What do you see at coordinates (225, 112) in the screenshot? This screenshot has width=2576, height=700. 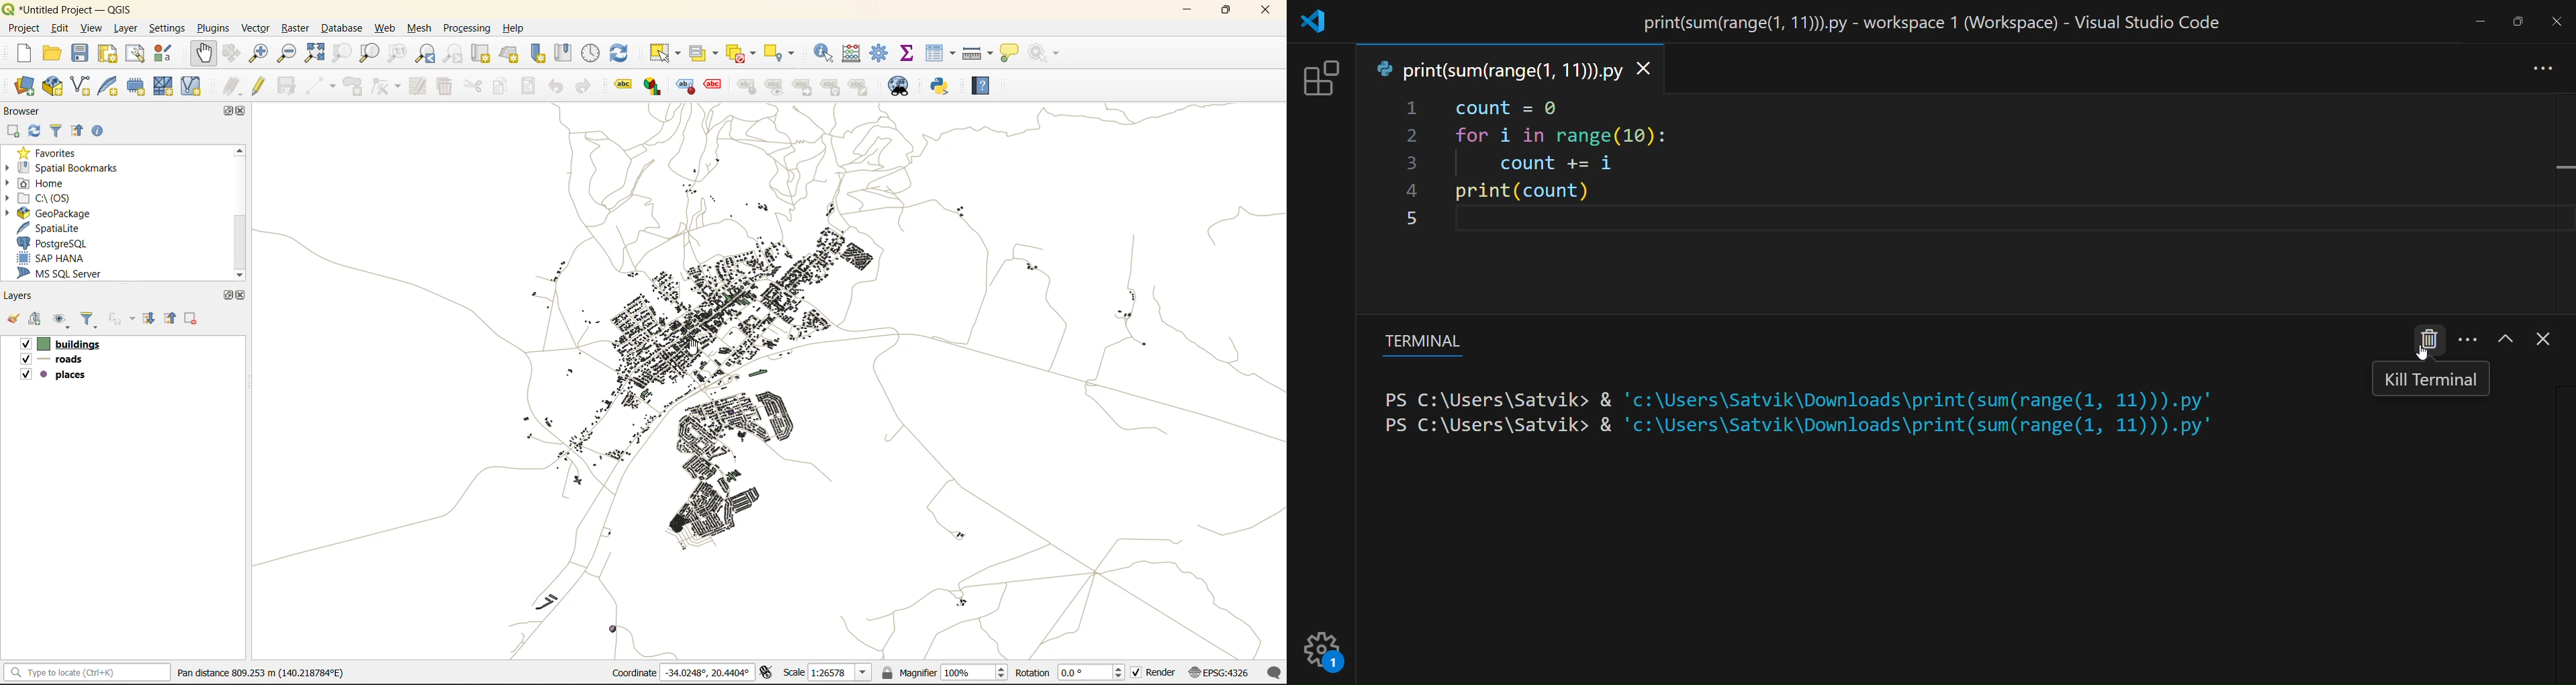 I see `maximize` at bounding box center [225, 112].